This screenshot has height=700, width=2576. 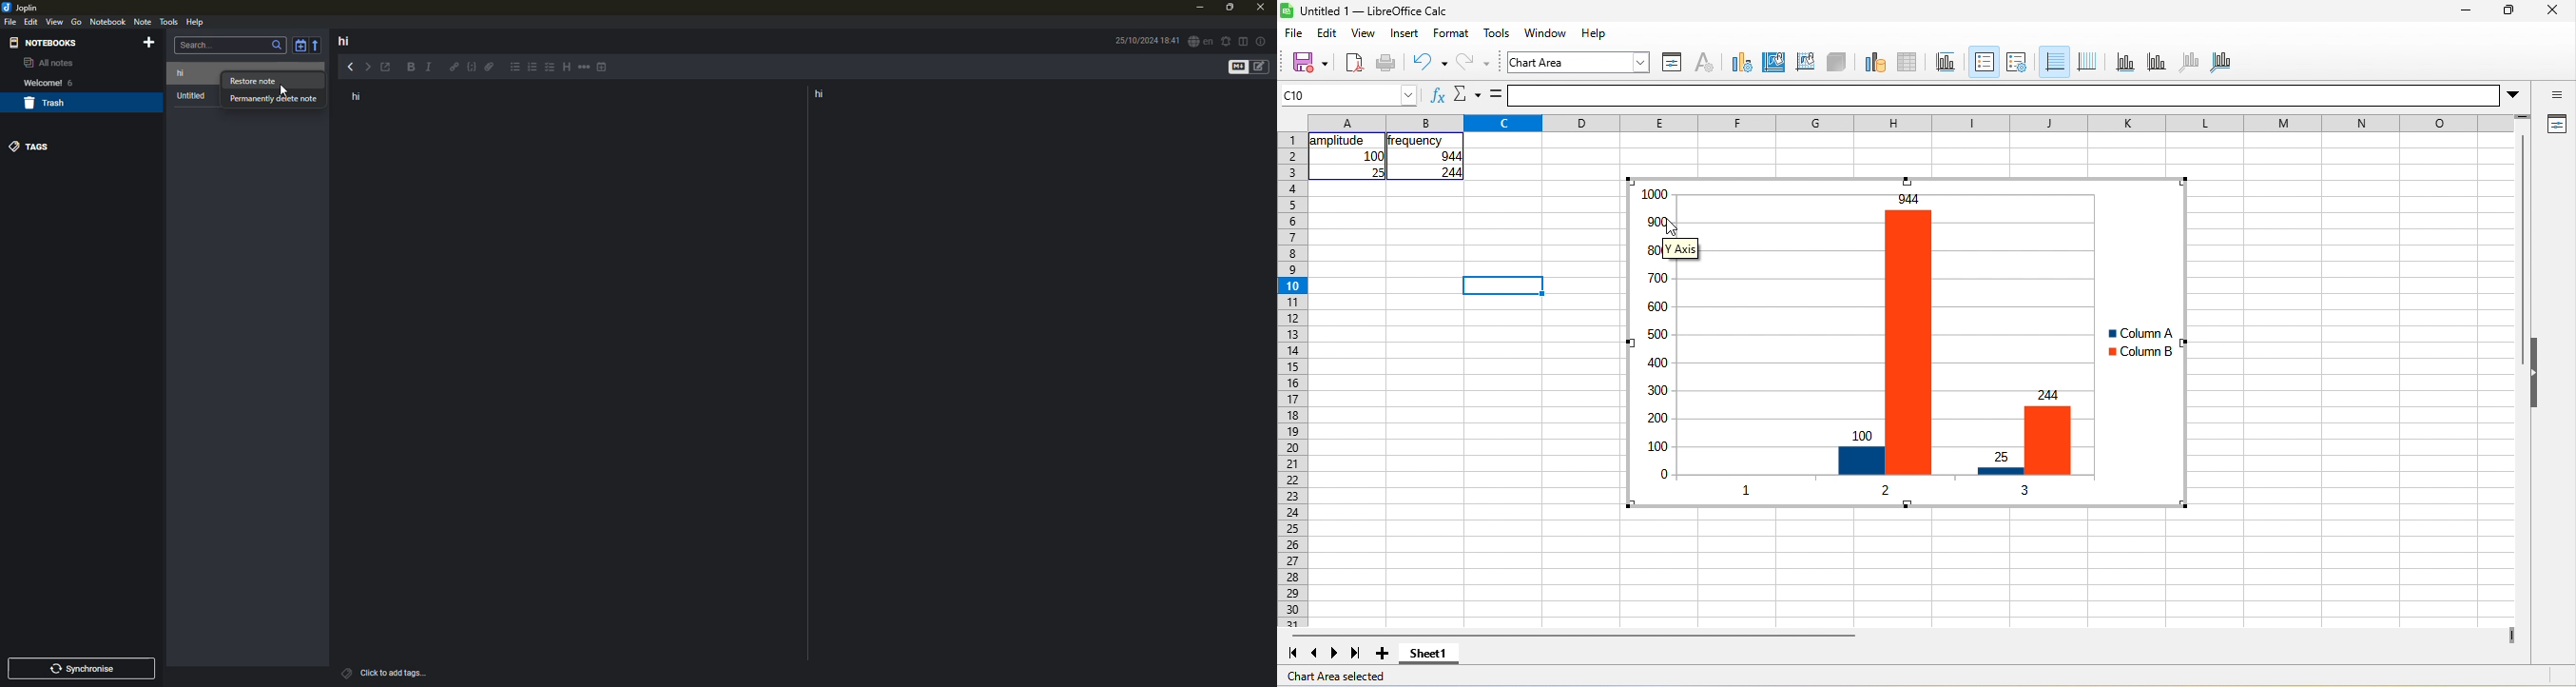 I want to click on hyperlink, so click(x=454, y=68).